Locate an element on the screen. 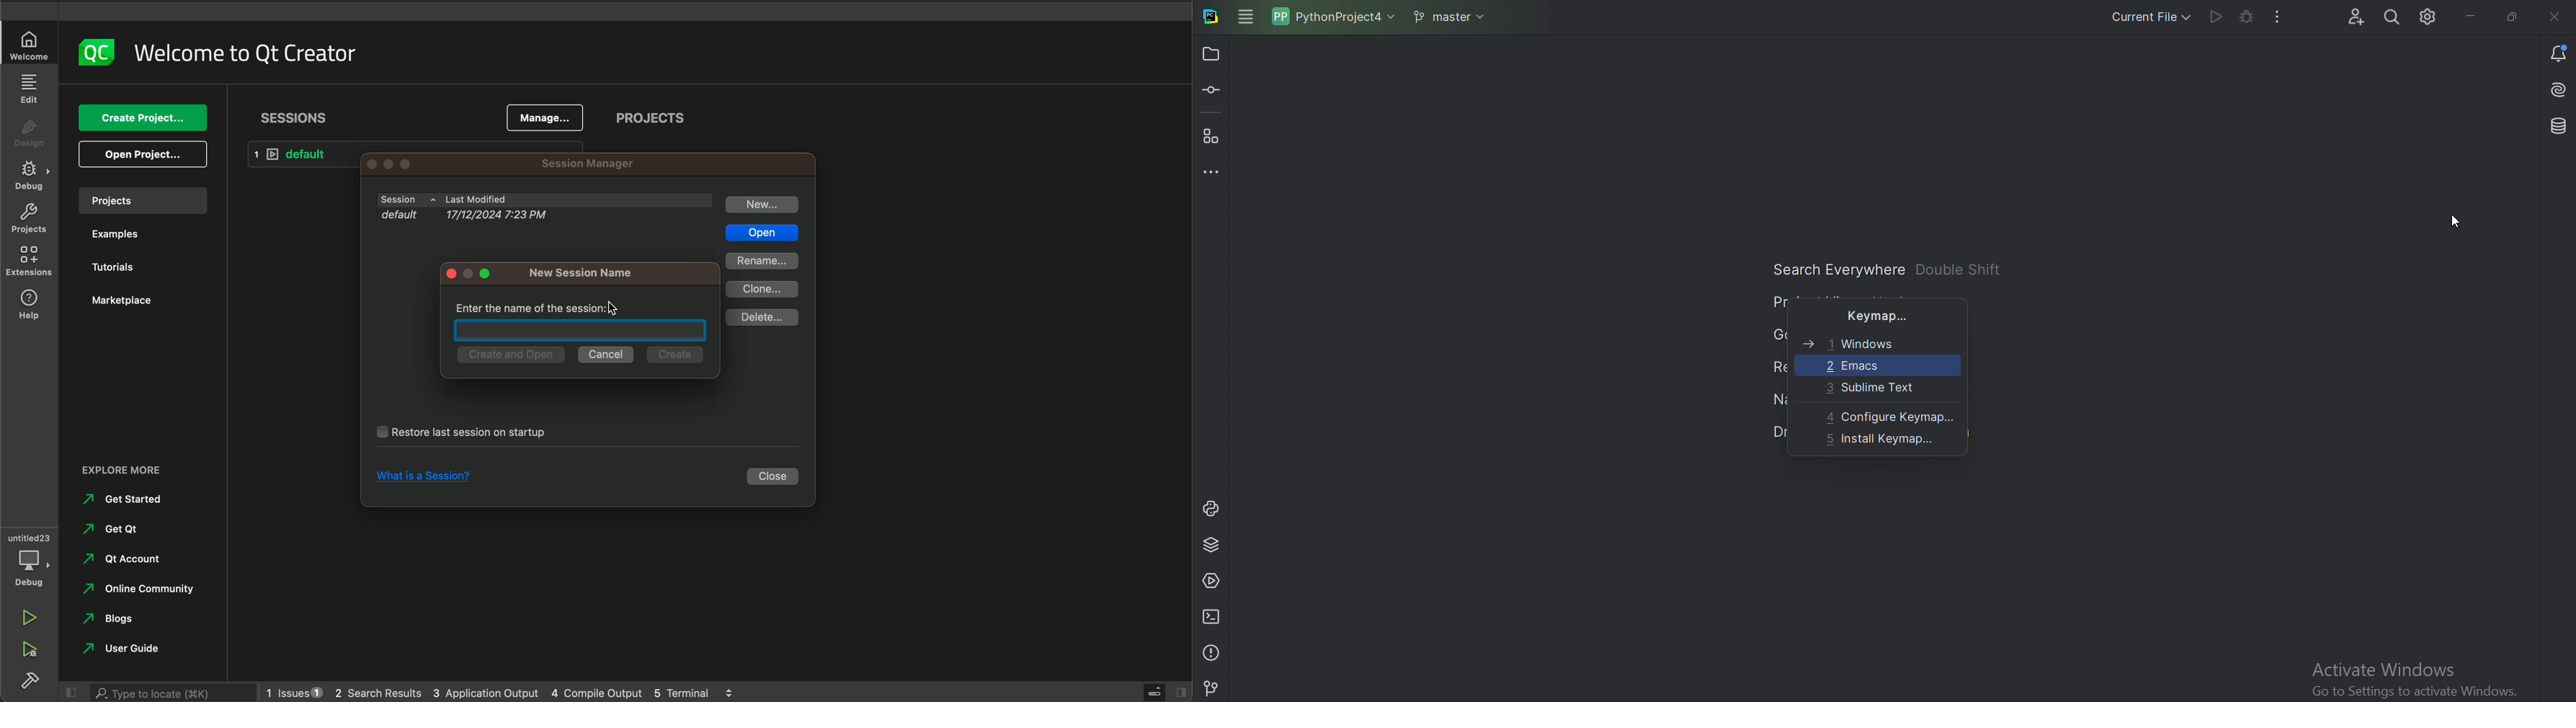 The height and width of the screenshot is (728, 2576). projects is located at coordinates (652, 121).